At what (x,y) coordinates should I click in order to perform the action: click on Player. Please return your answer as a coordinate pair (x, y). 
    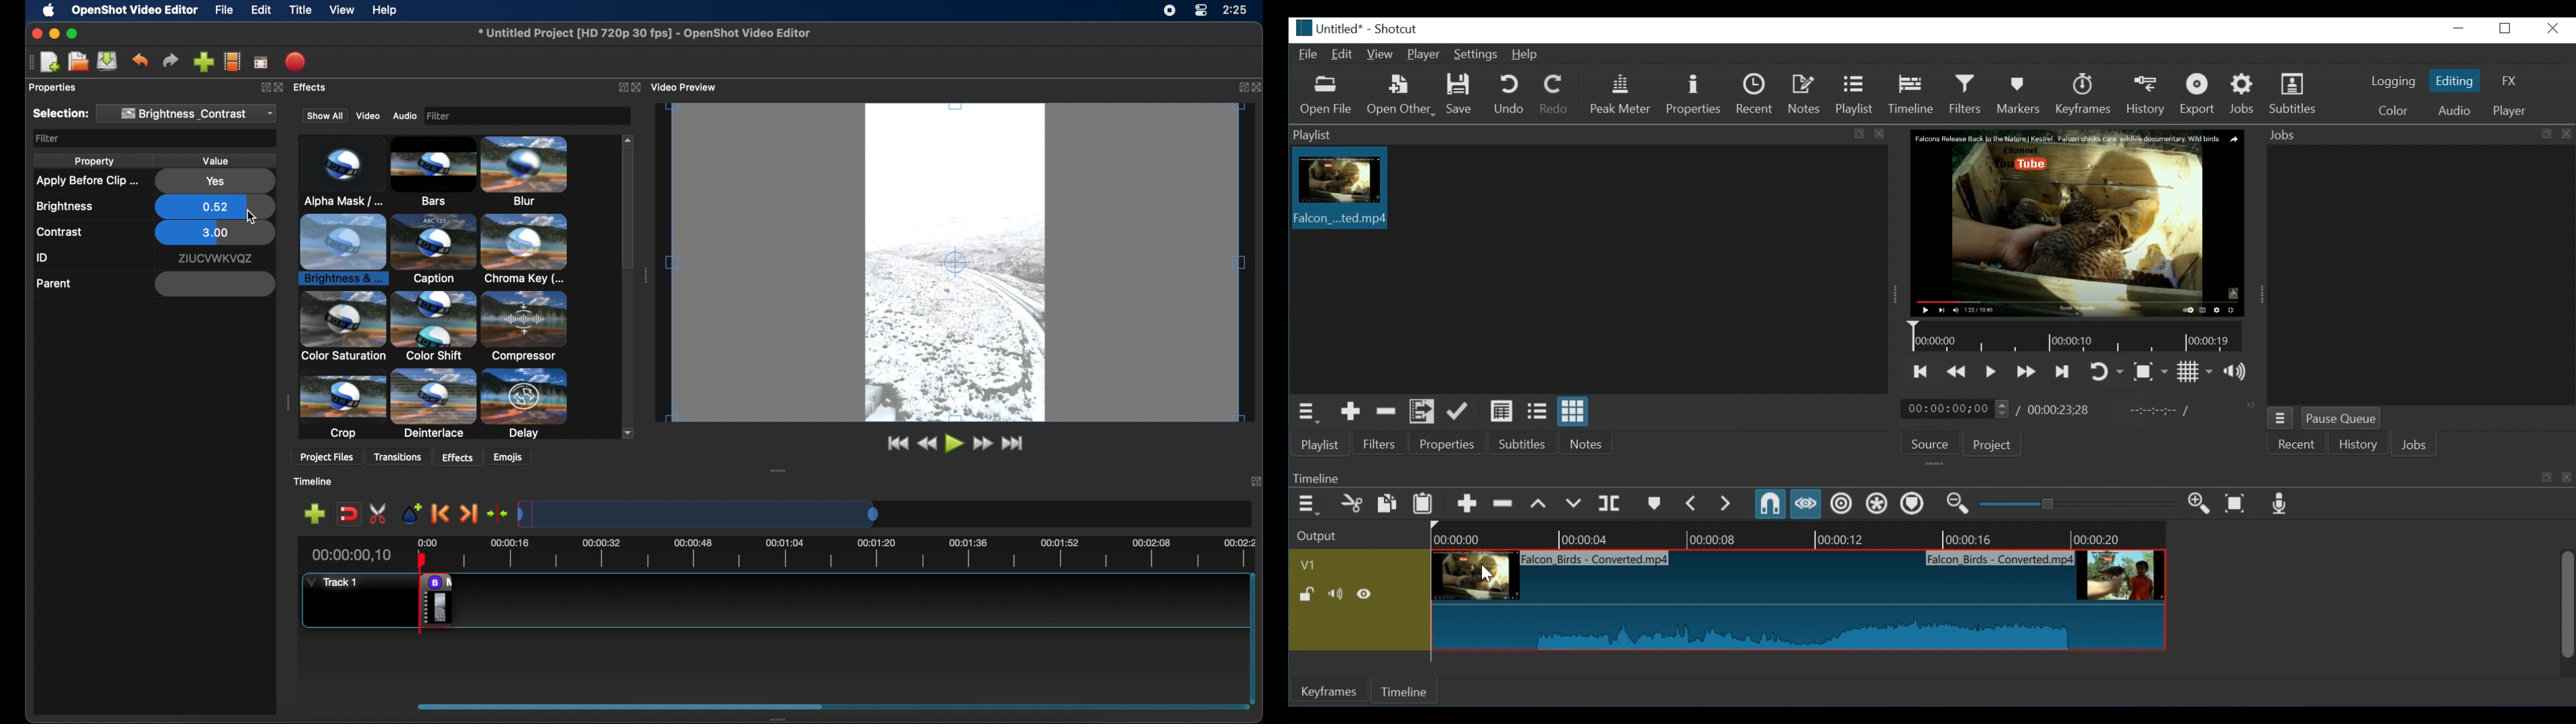
    Looking at the image, I should click on (2508, 111).